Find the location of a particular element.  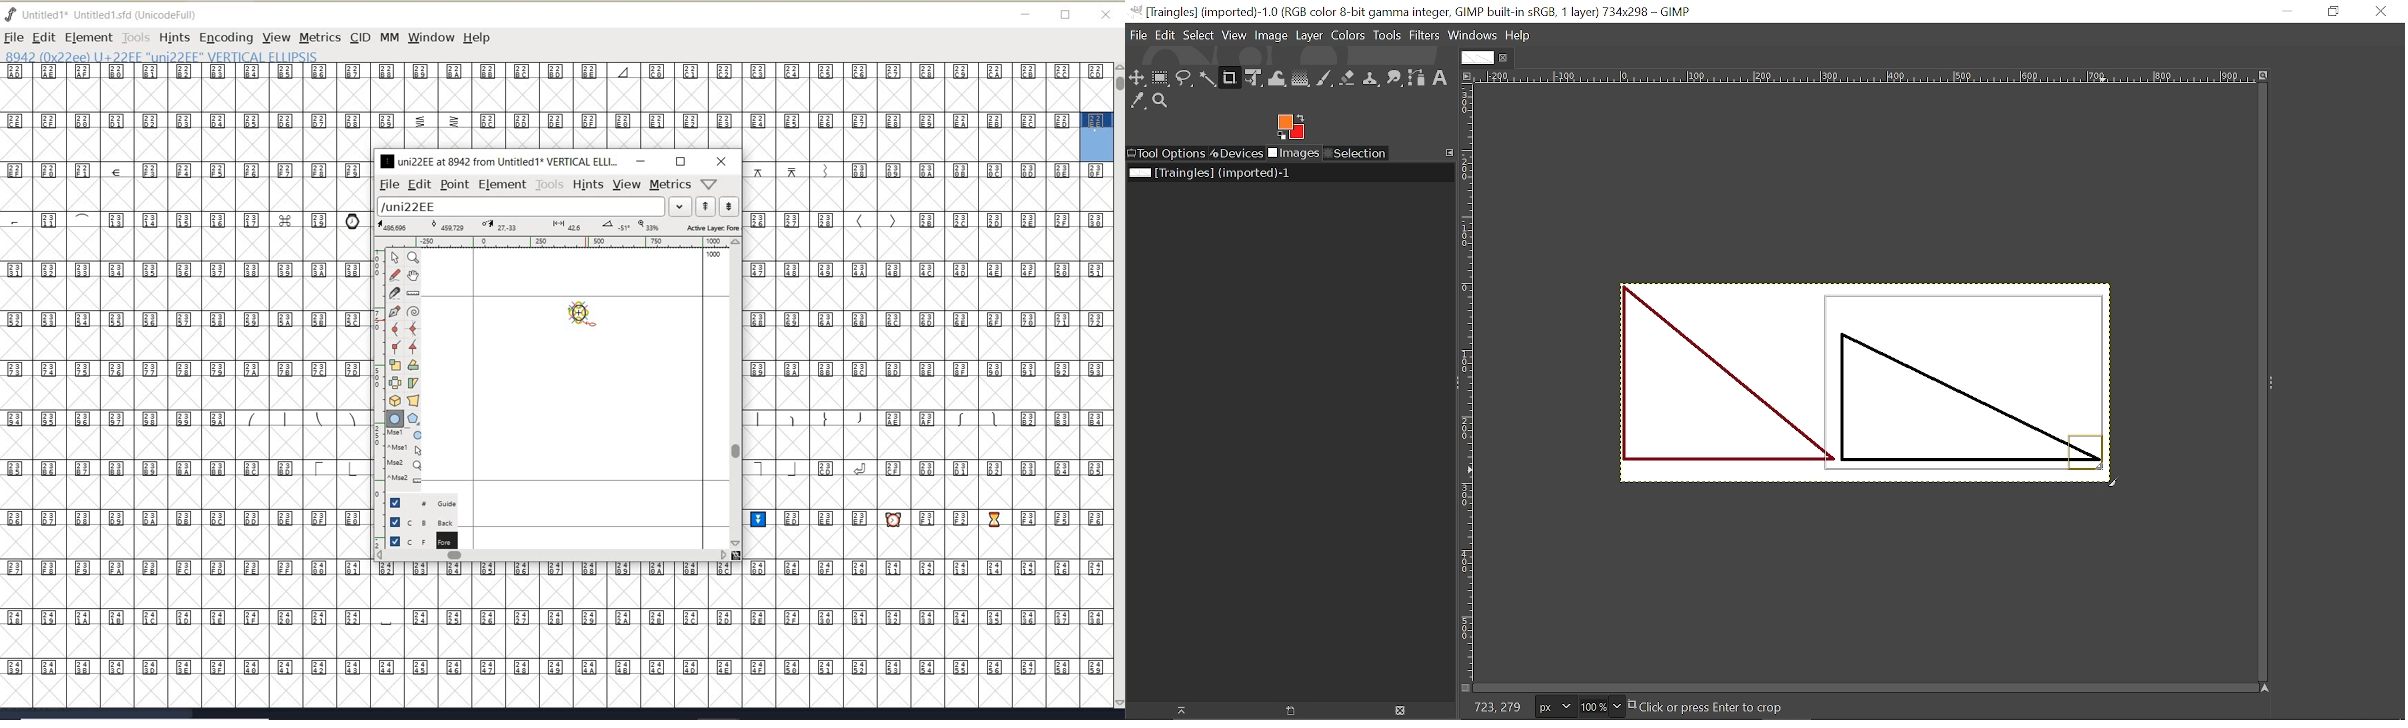

restore is located at coordinates (1066, 16).